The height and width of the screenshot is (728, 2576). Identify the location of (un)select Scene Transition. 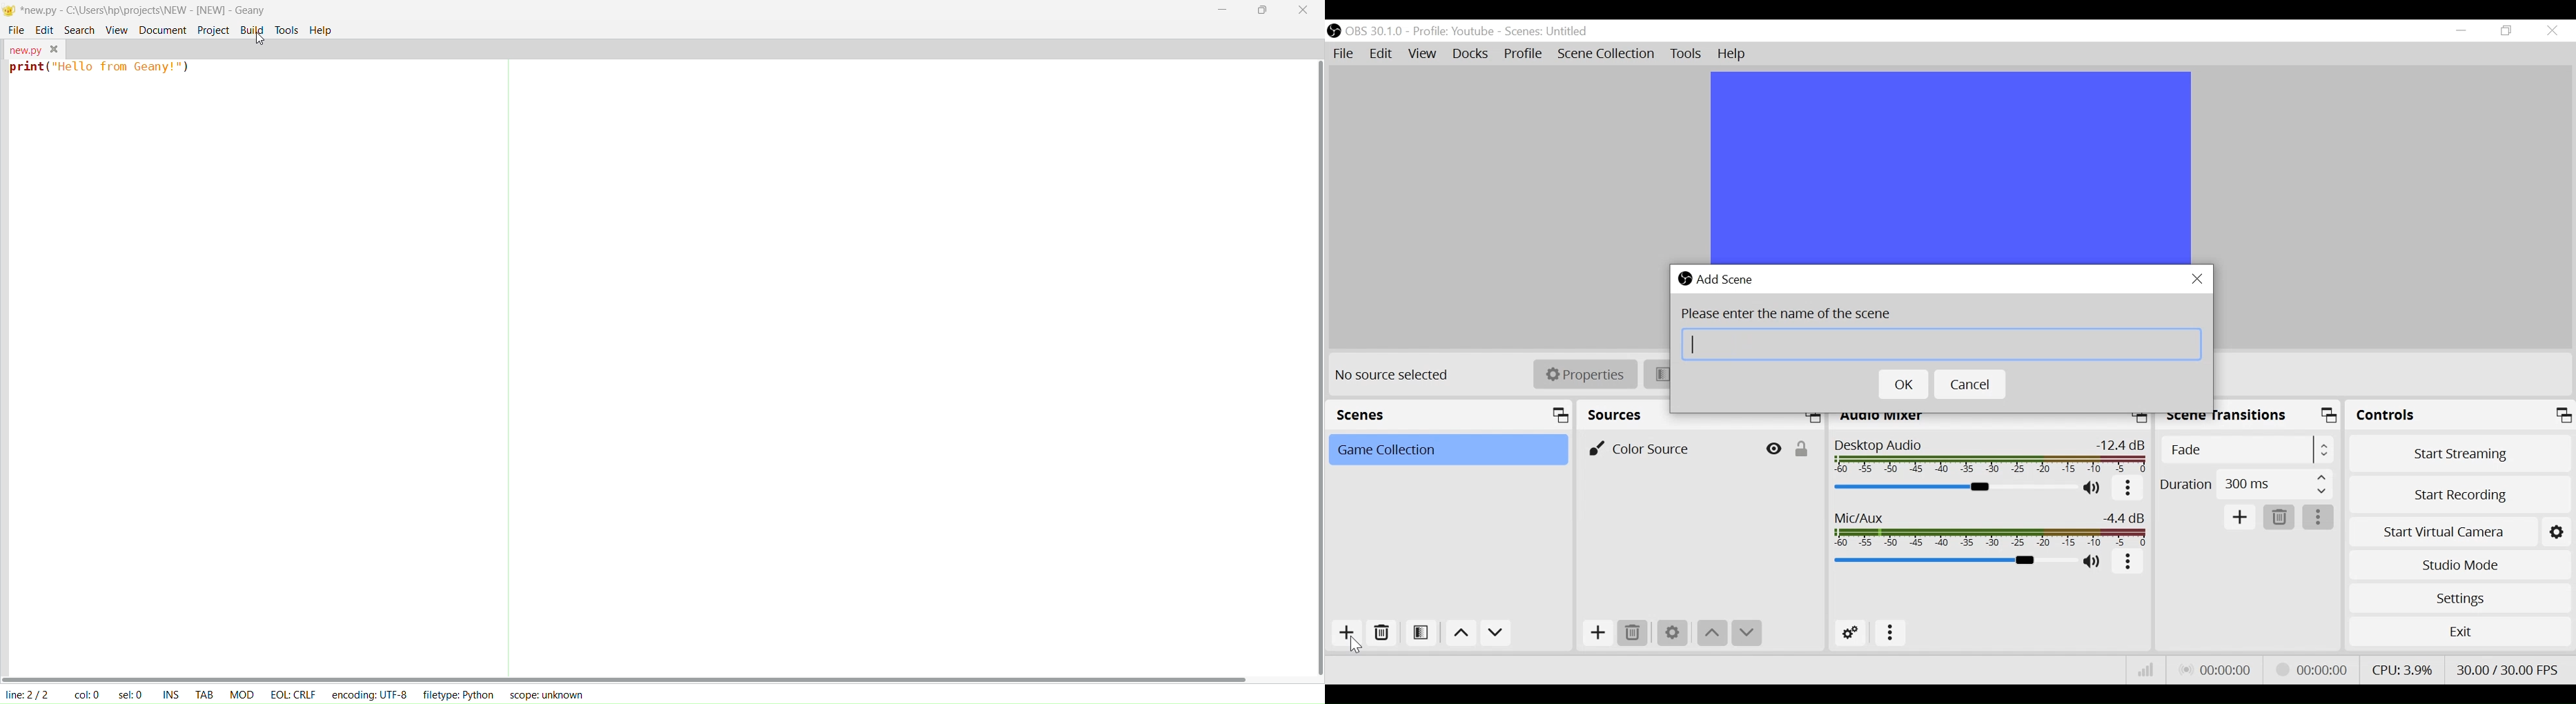
(2245, 450).